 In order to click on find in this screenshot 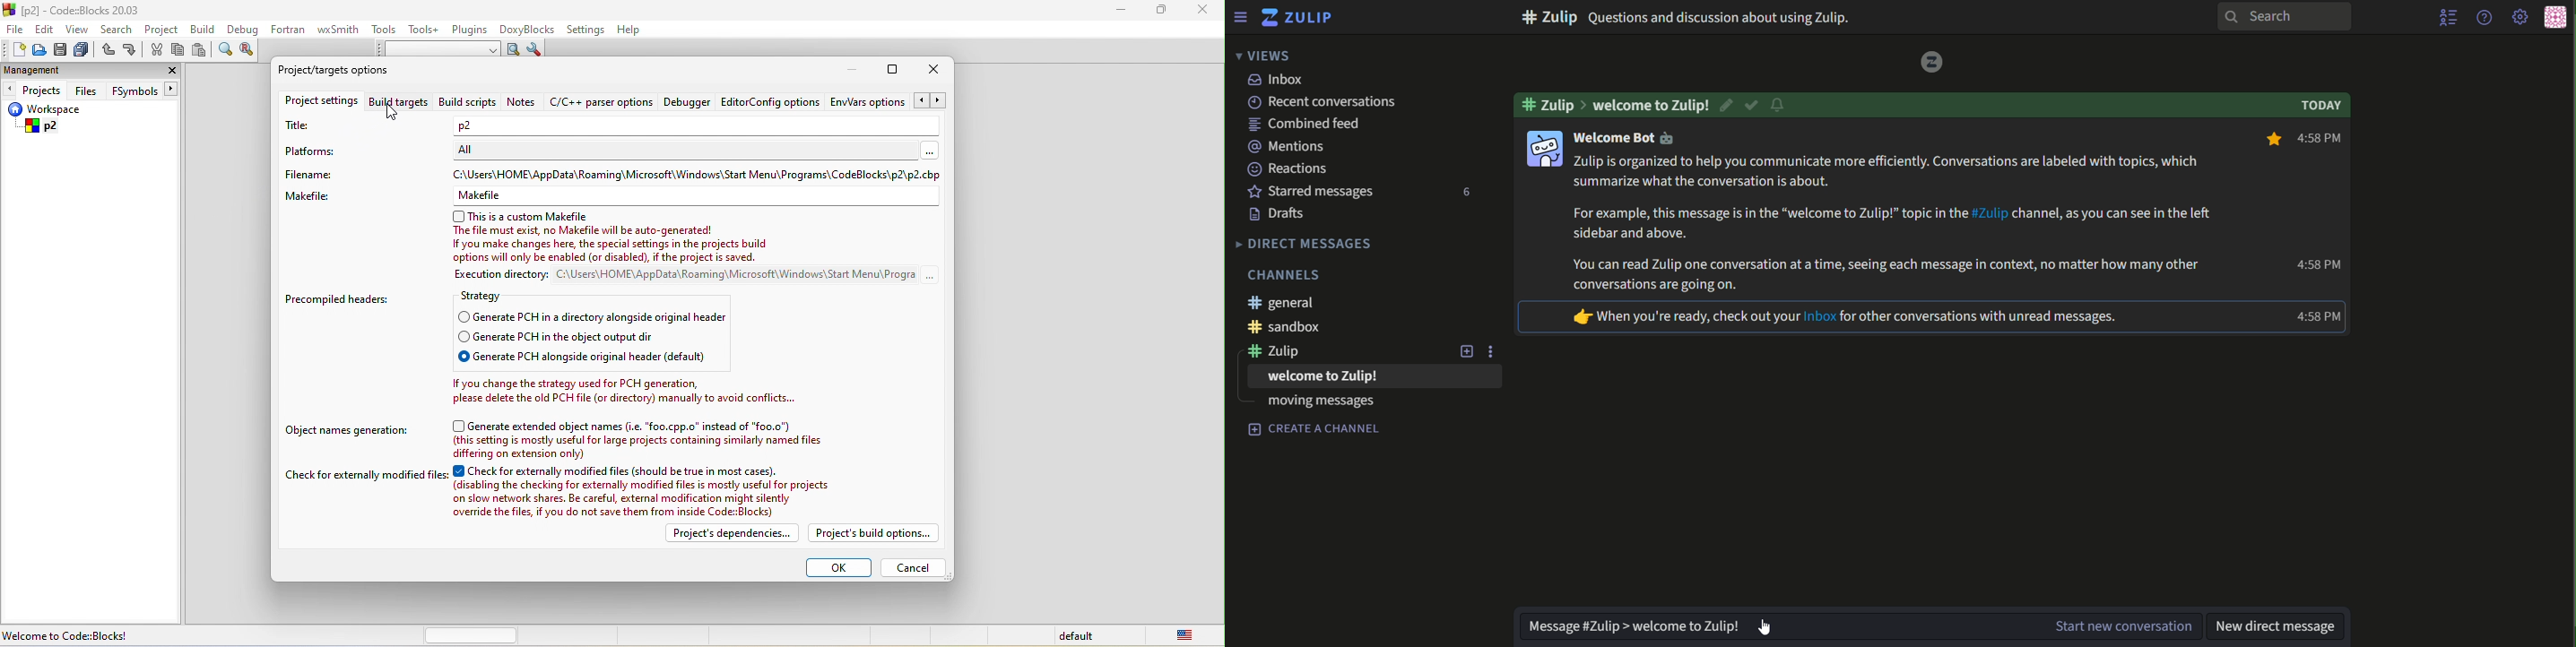, I will do `click(226, 52)`.